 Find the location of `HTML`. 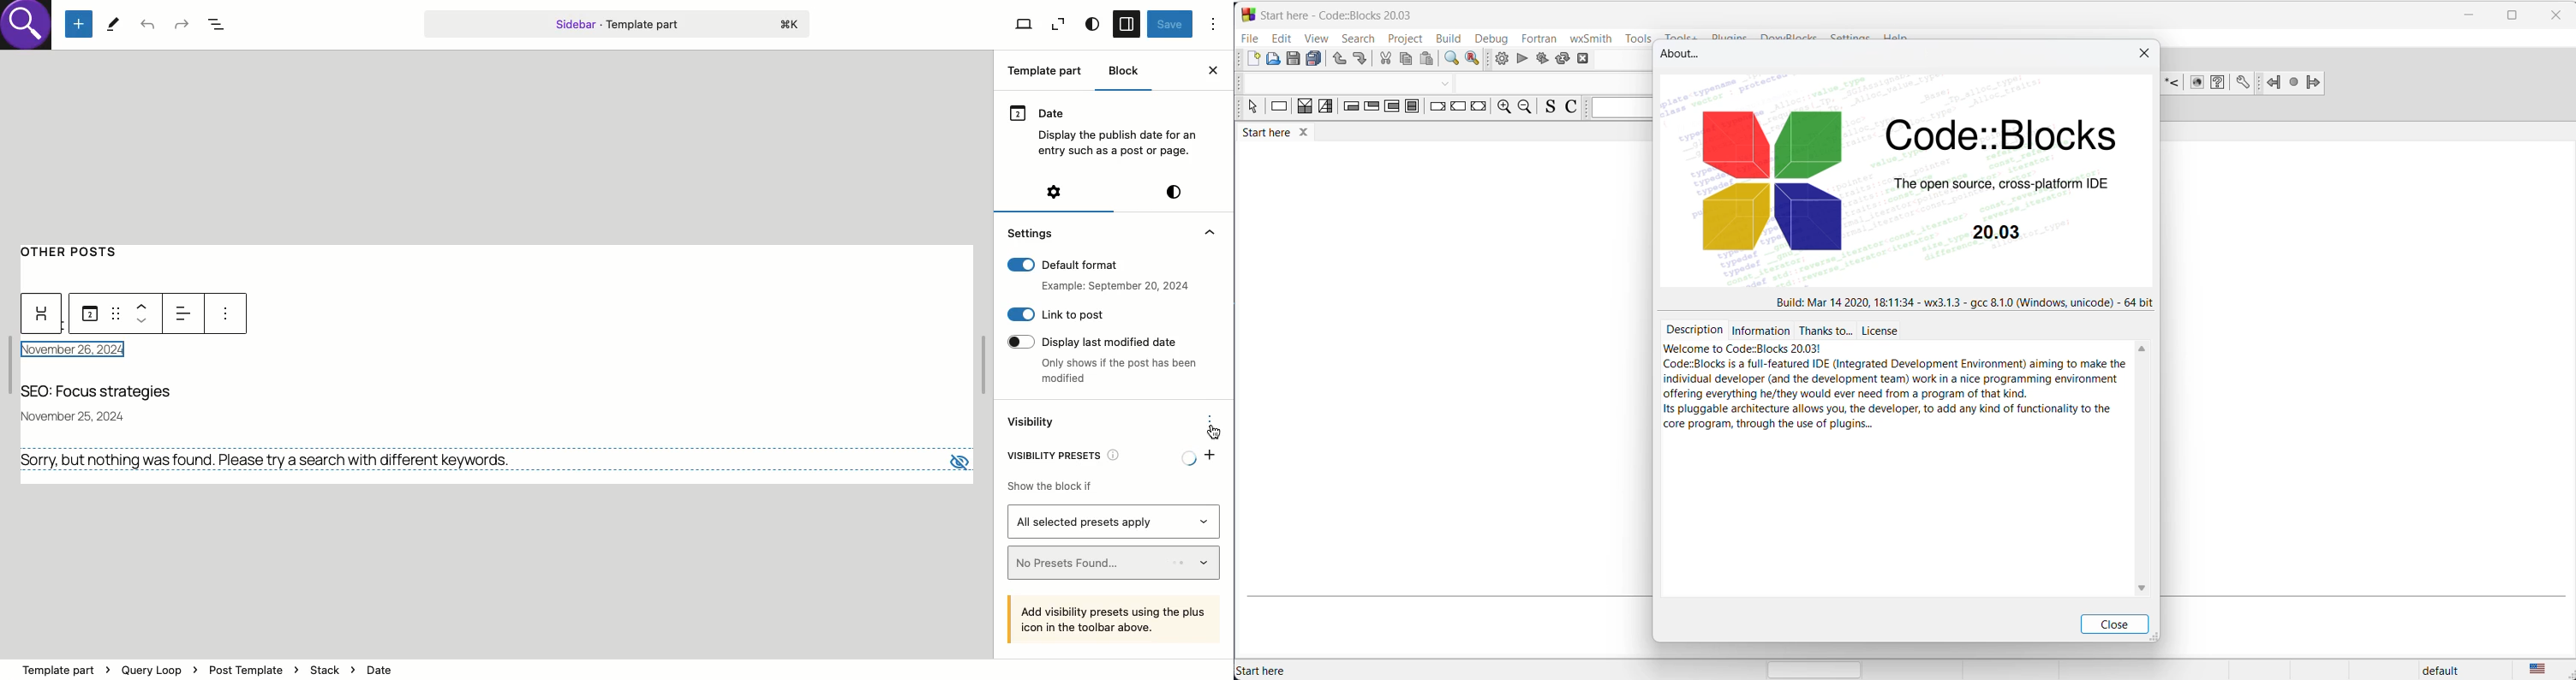

HTML is located at coordinates (2199, 85).